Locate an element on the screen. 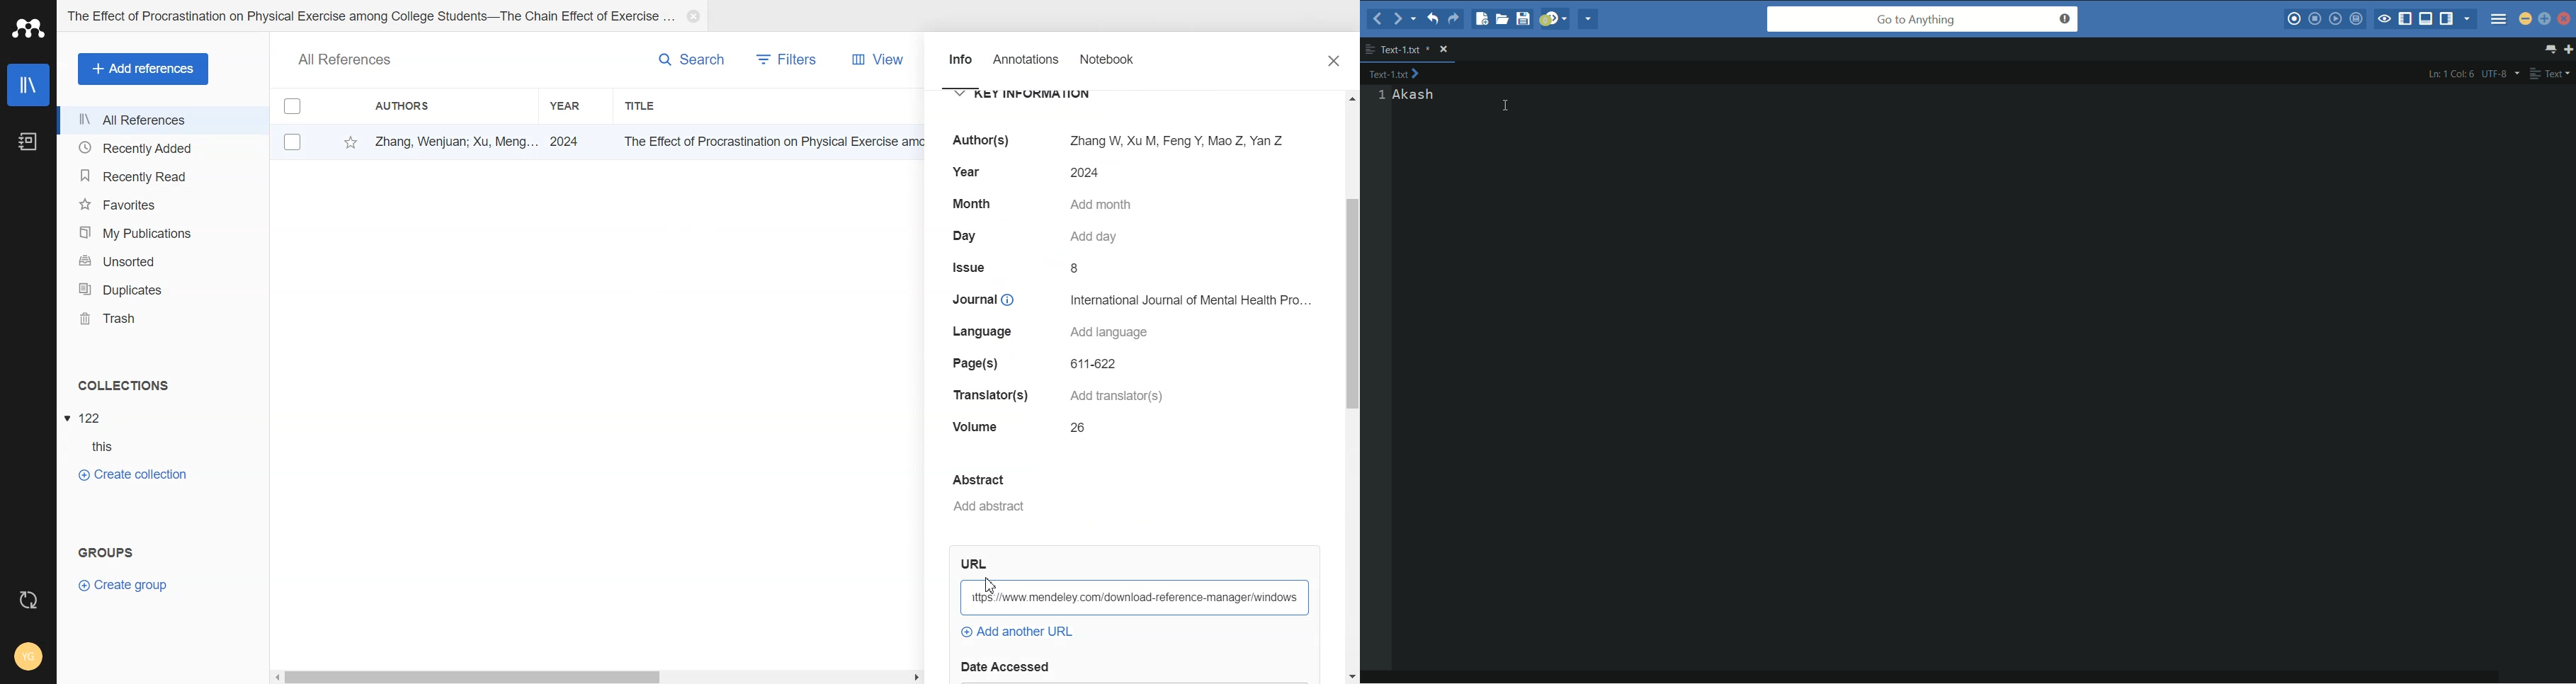 This screenshot has width=2576, height=700. All References is located at coordinates (162, 120).